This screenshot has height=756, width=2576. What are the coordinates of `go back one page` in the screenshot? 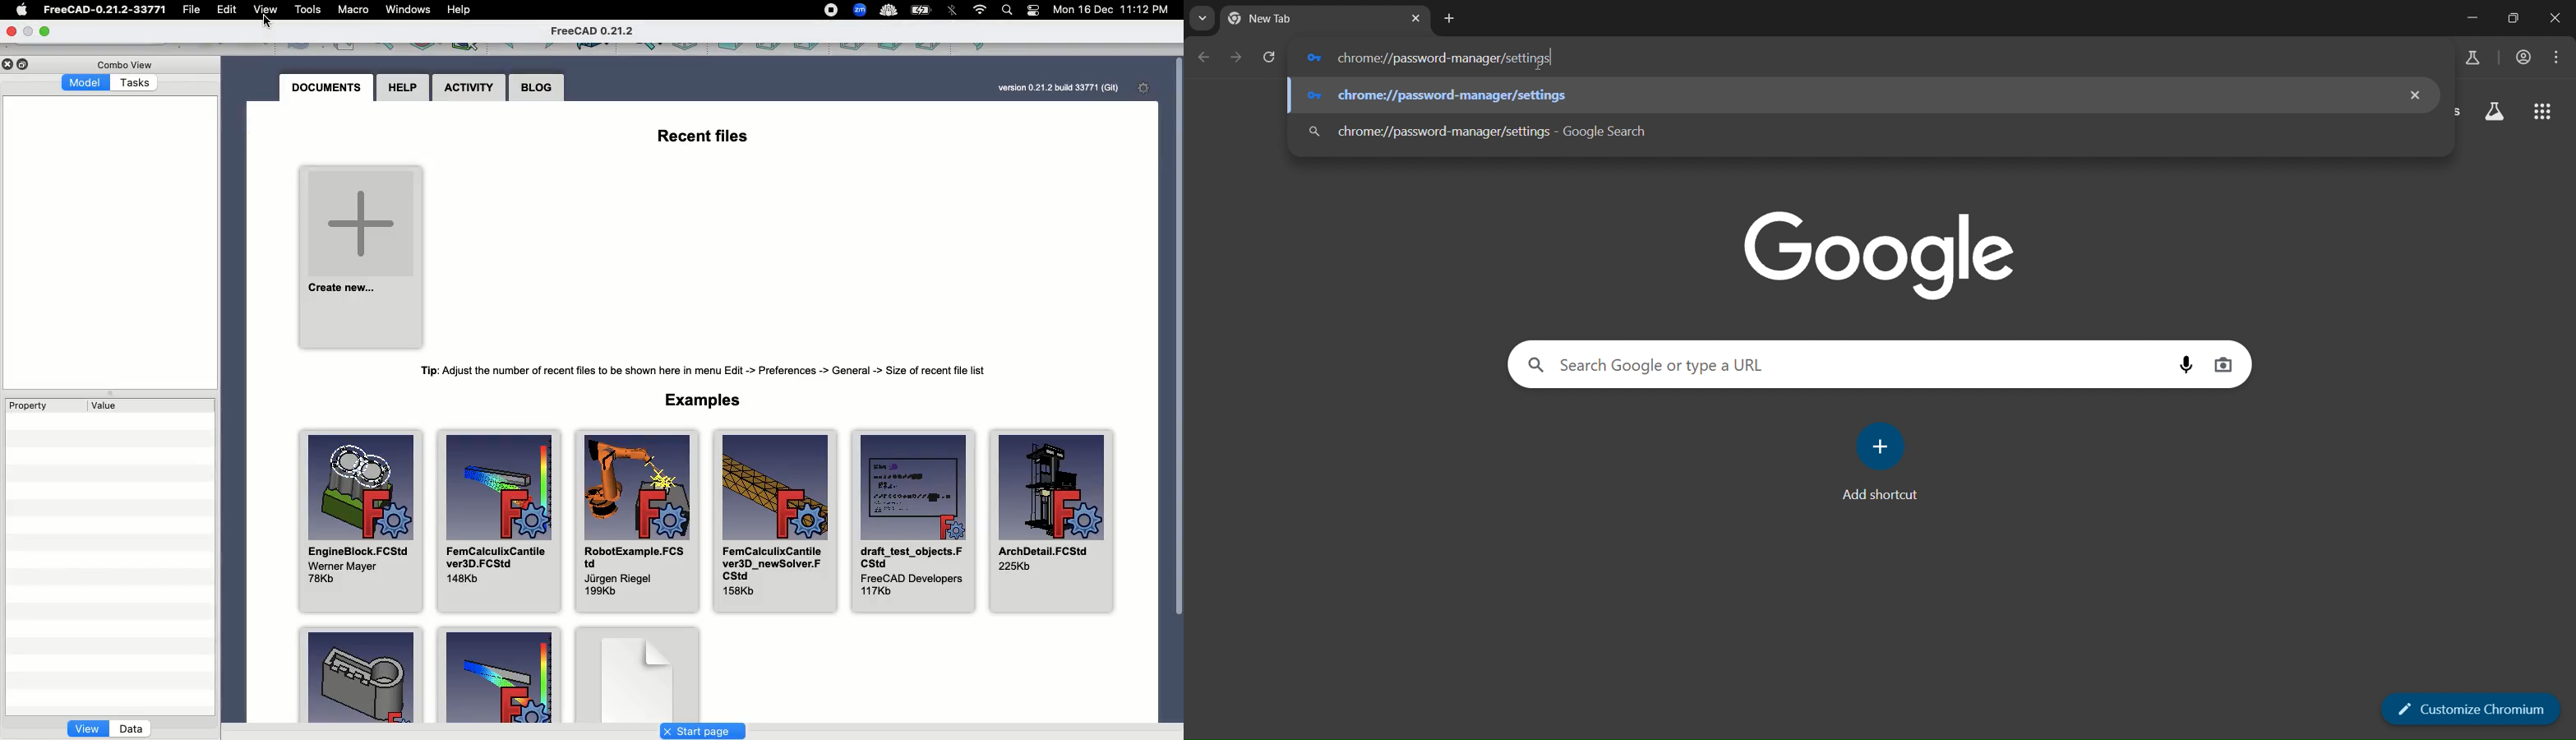 It's located at (1203, 57).